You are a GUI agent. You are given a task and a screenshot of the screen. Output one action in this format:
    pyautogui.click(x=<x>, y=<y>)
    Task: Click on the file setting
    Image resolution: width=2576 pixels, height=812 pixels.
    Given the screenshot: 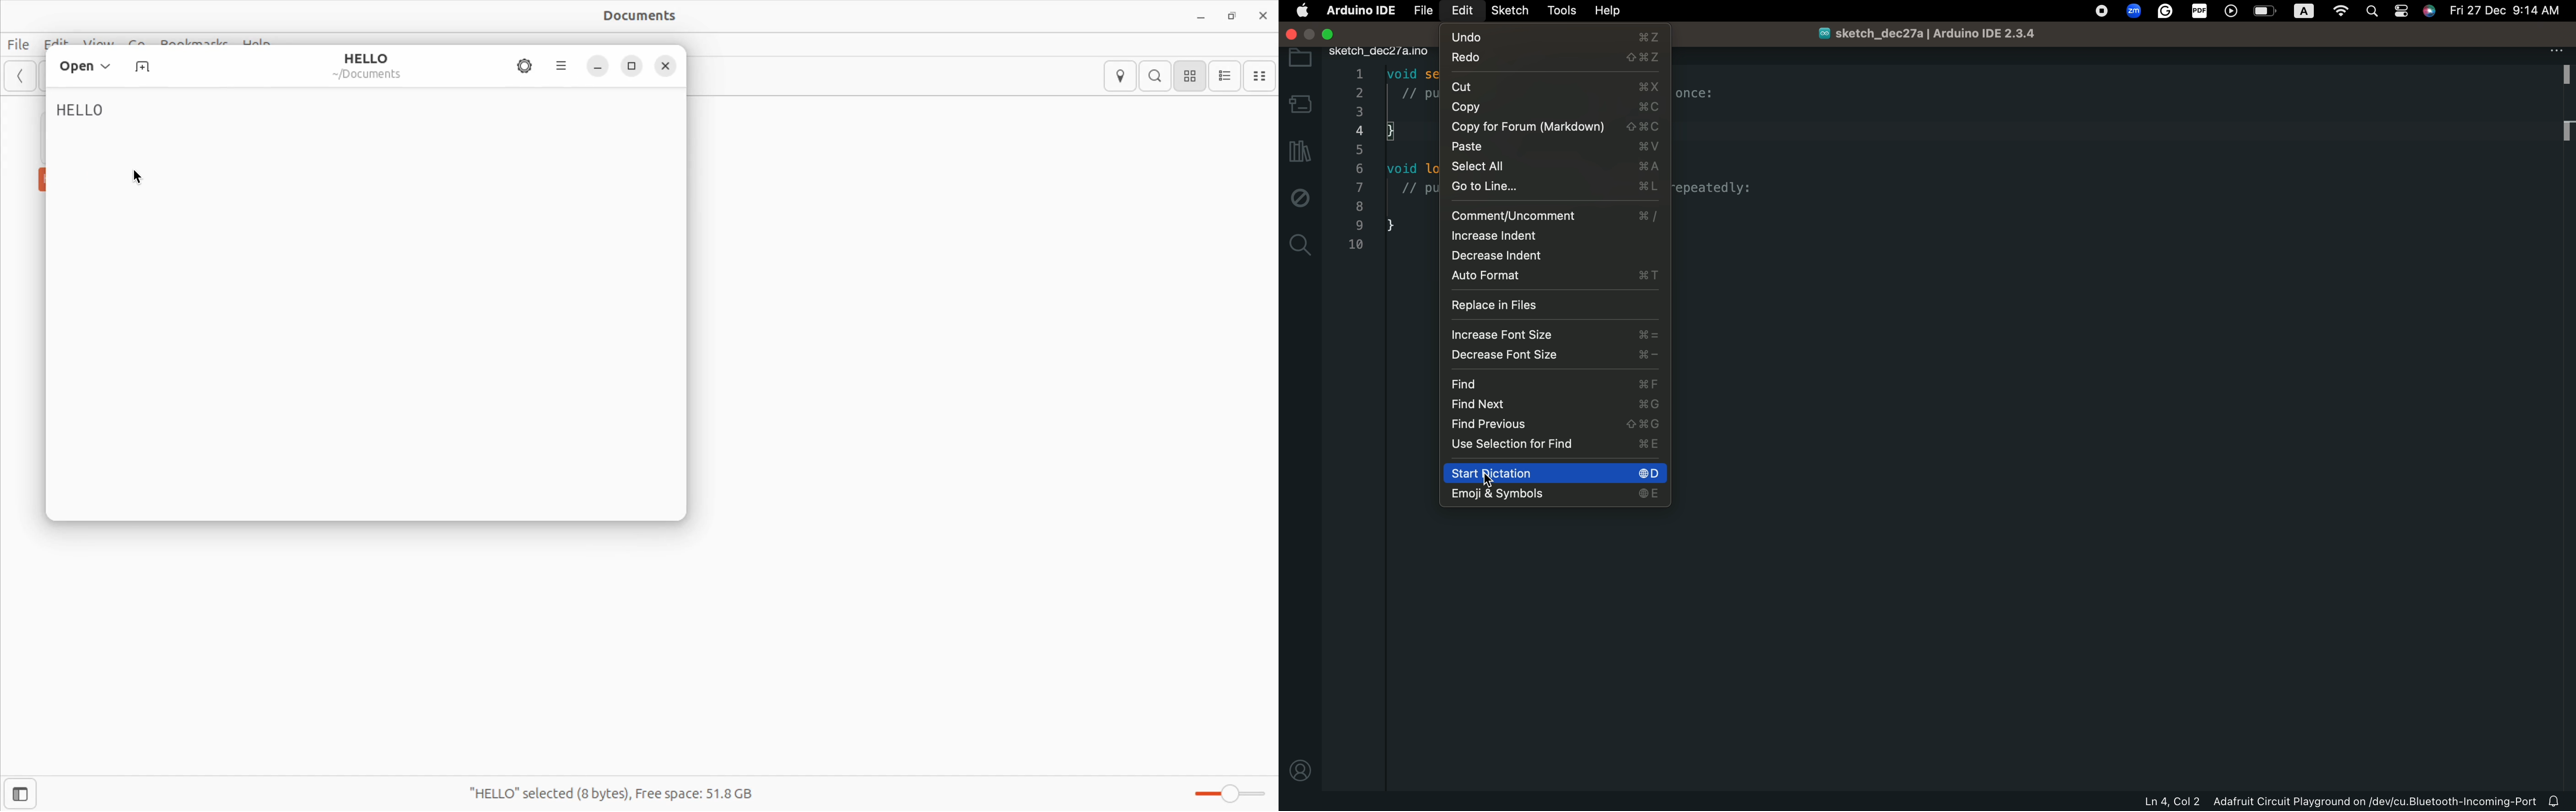 What is the action you would take?
    pyautogui.click(x=2557, y=51)
    